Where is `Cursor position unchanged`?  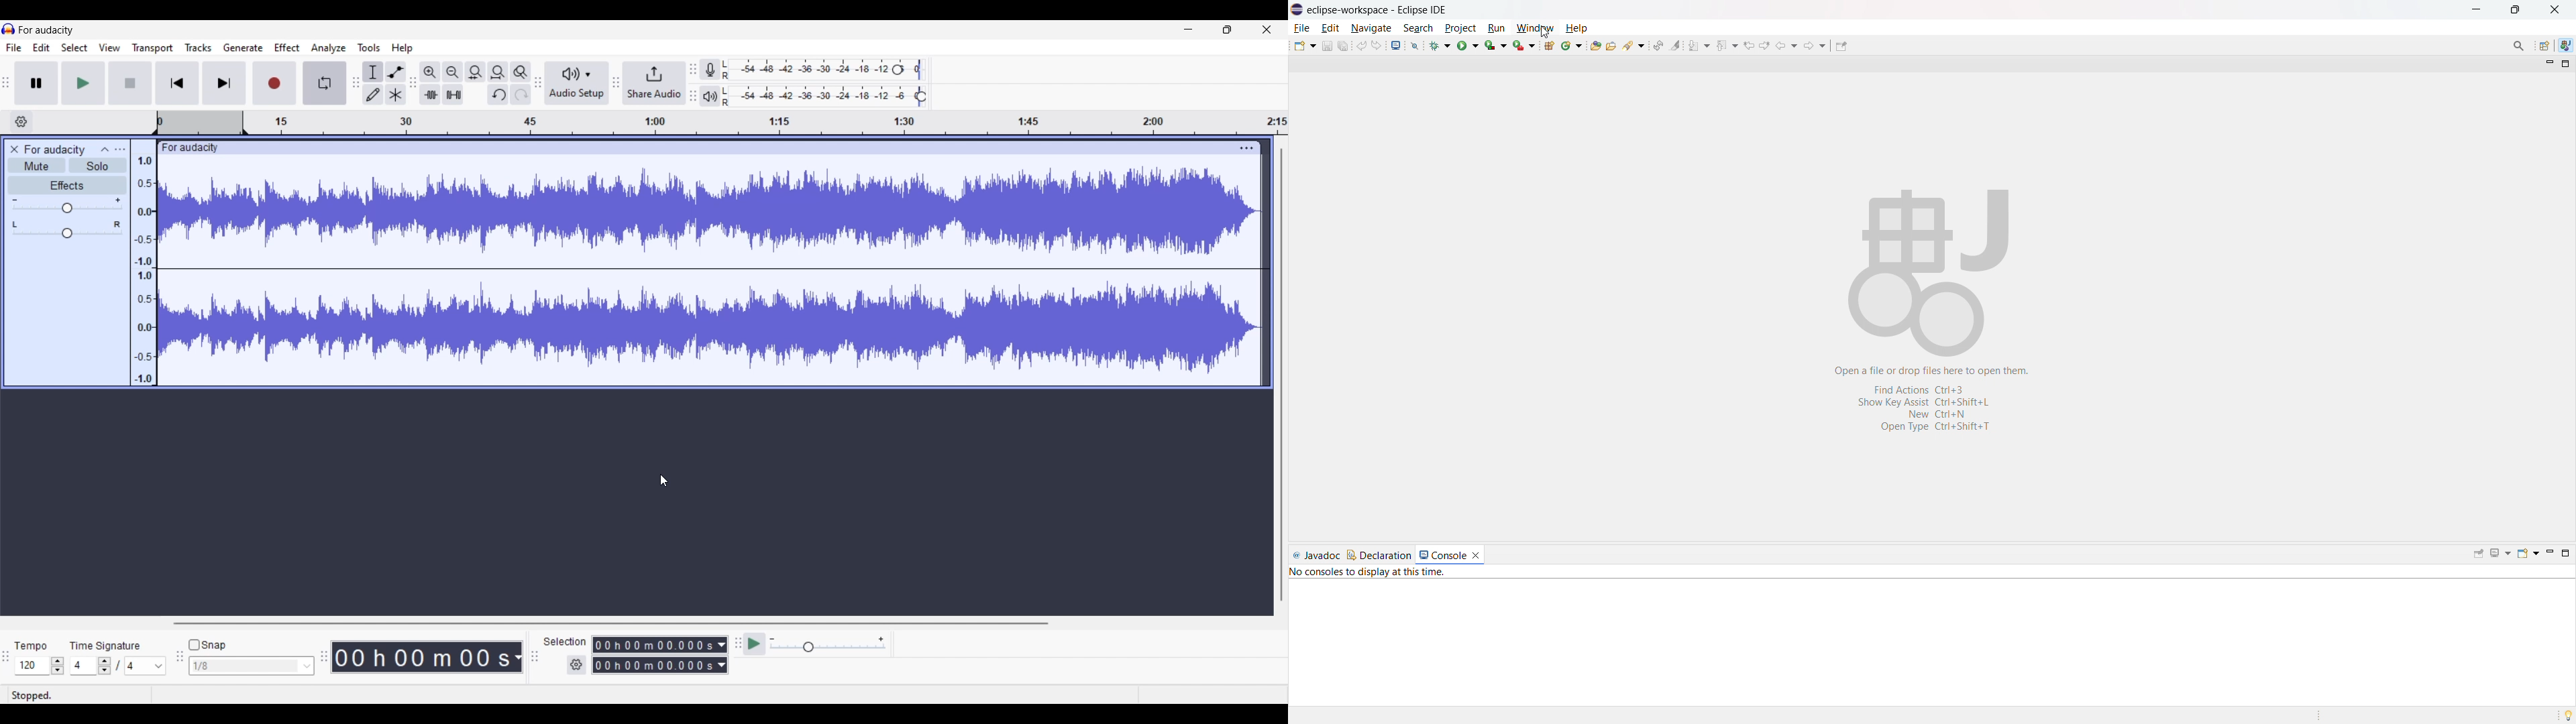
Cursor position unchanged is located at coordinates (663, 481).